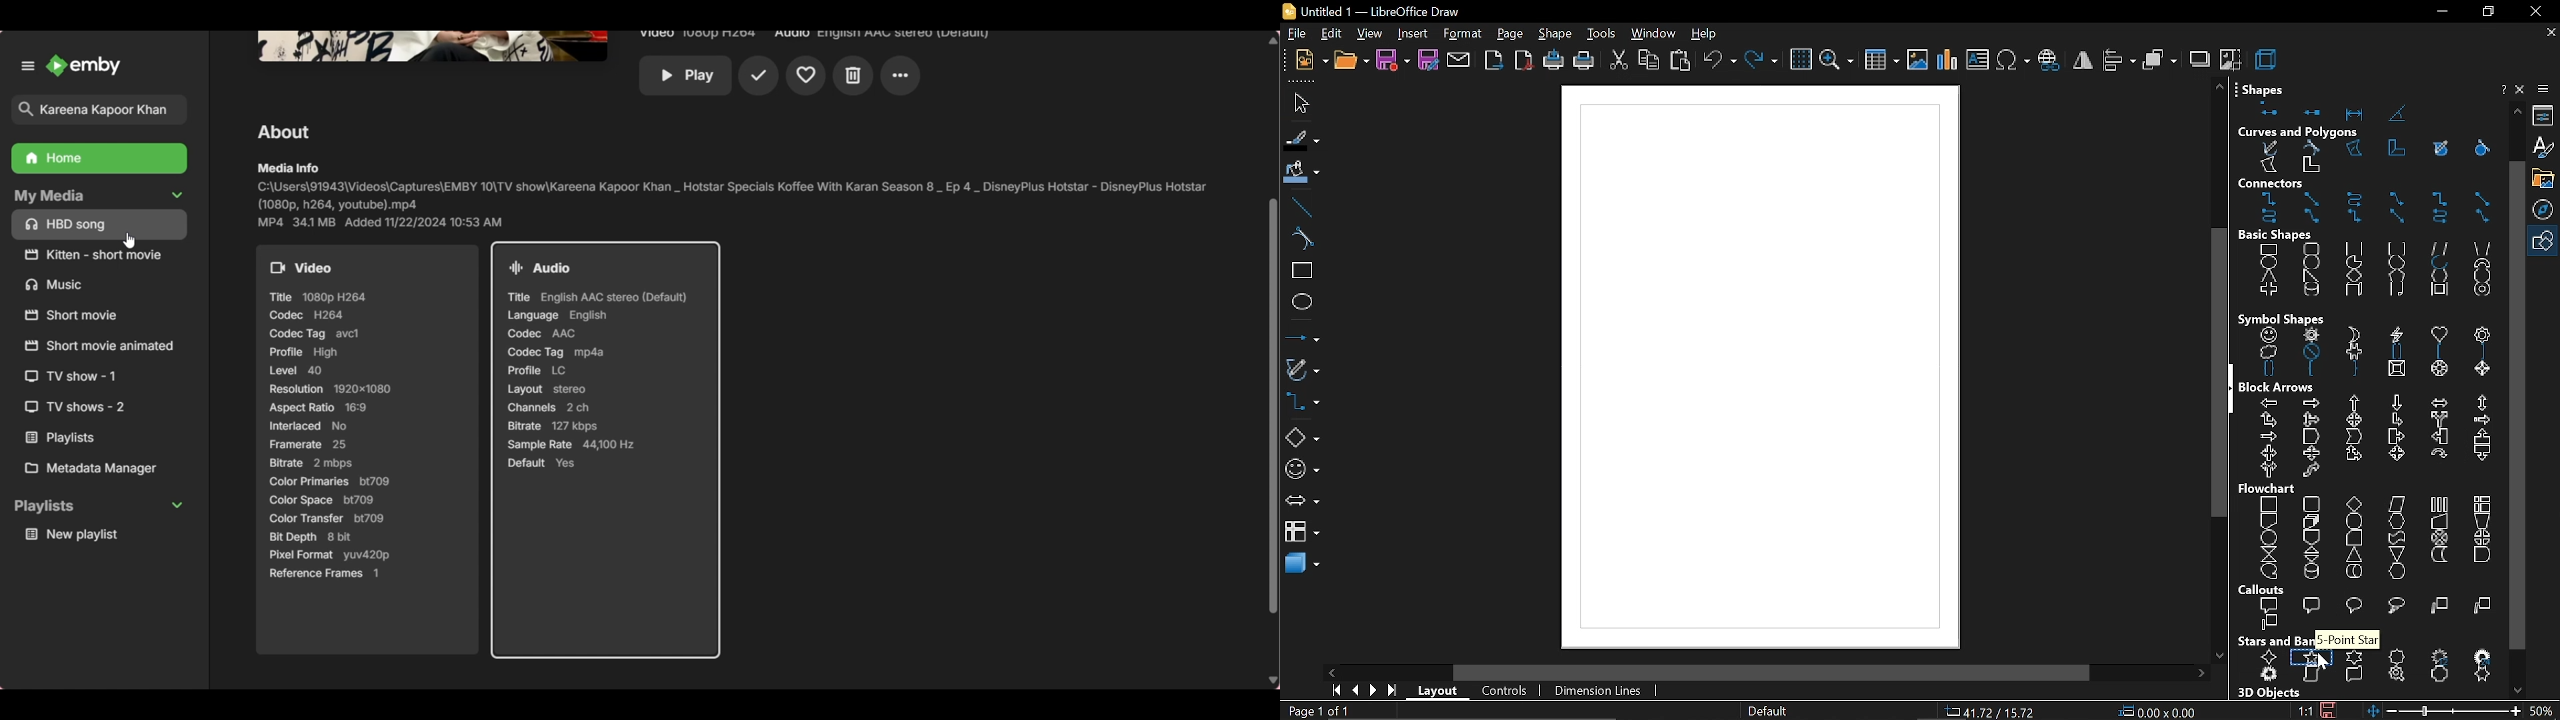 The width and height of the screenshot is (2576, 728). I want to click on navigator, so click(2546, 209).